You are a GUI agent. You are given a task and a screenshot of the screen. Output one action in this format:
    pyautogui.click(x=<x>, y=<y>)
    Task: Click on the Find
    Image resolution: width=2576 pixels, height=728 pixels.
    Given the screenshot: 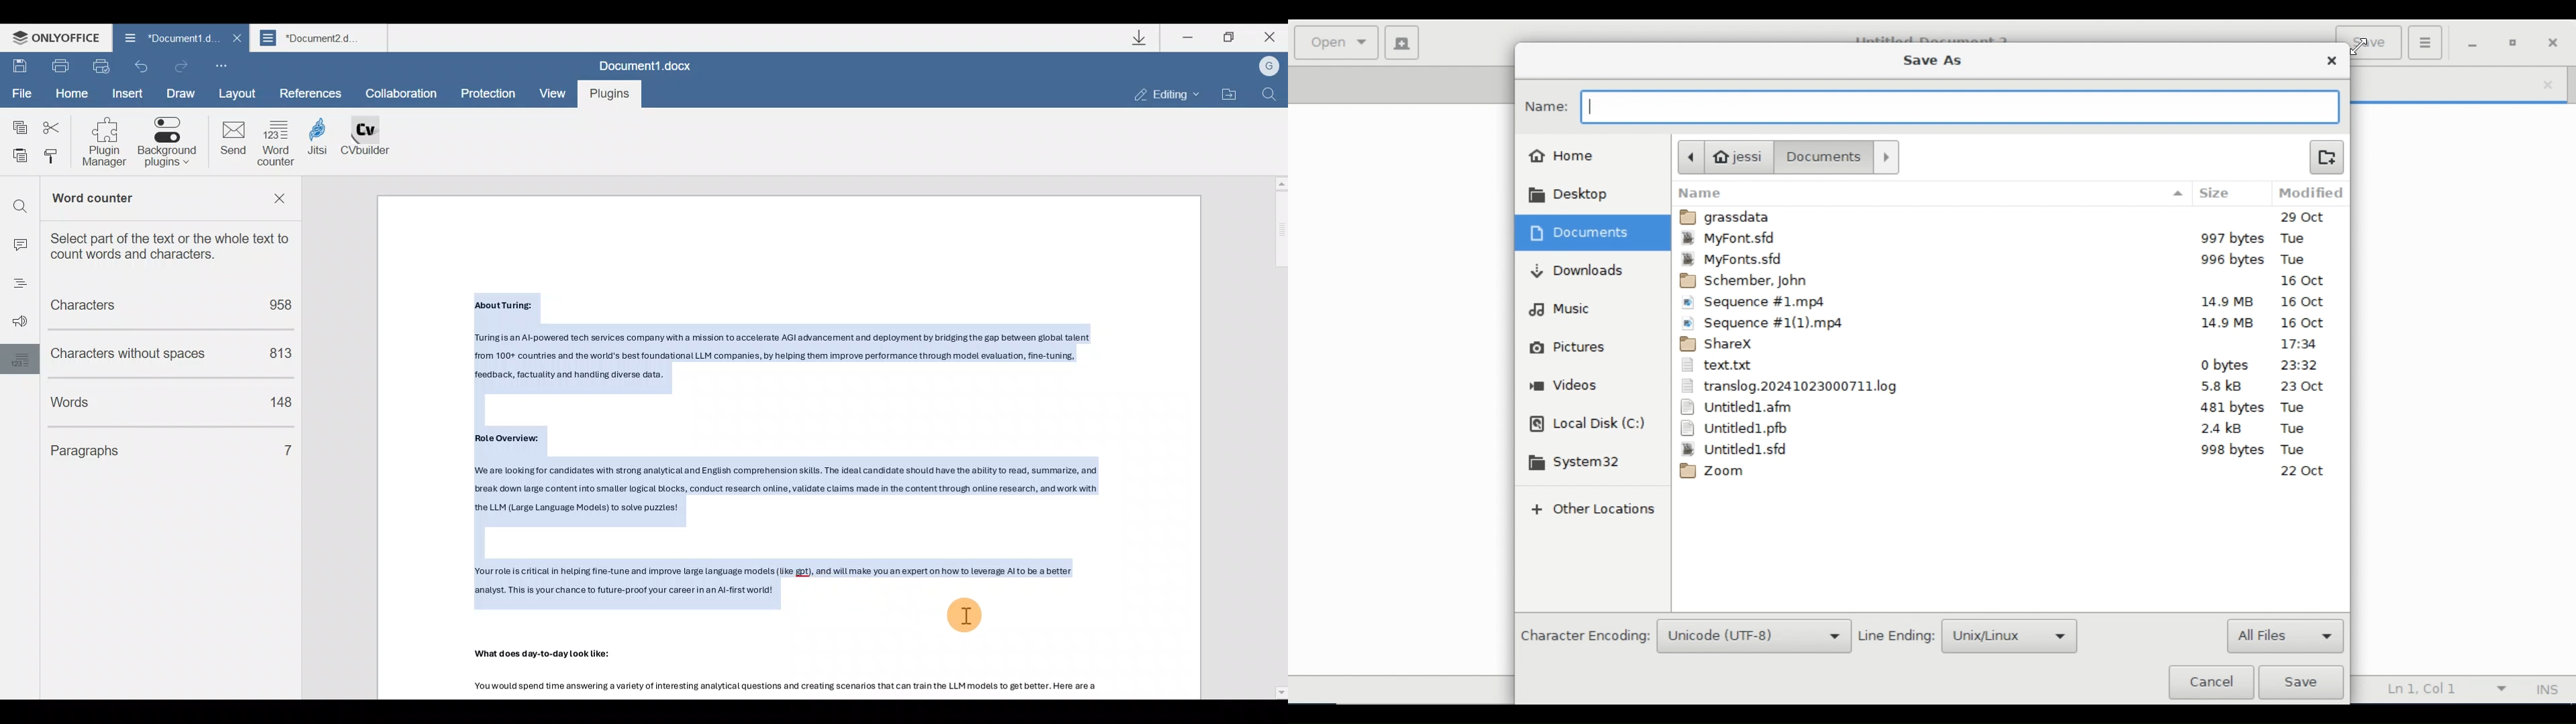 What is the action you would take?
    pyautogui.click(x=1272, y=96)
    